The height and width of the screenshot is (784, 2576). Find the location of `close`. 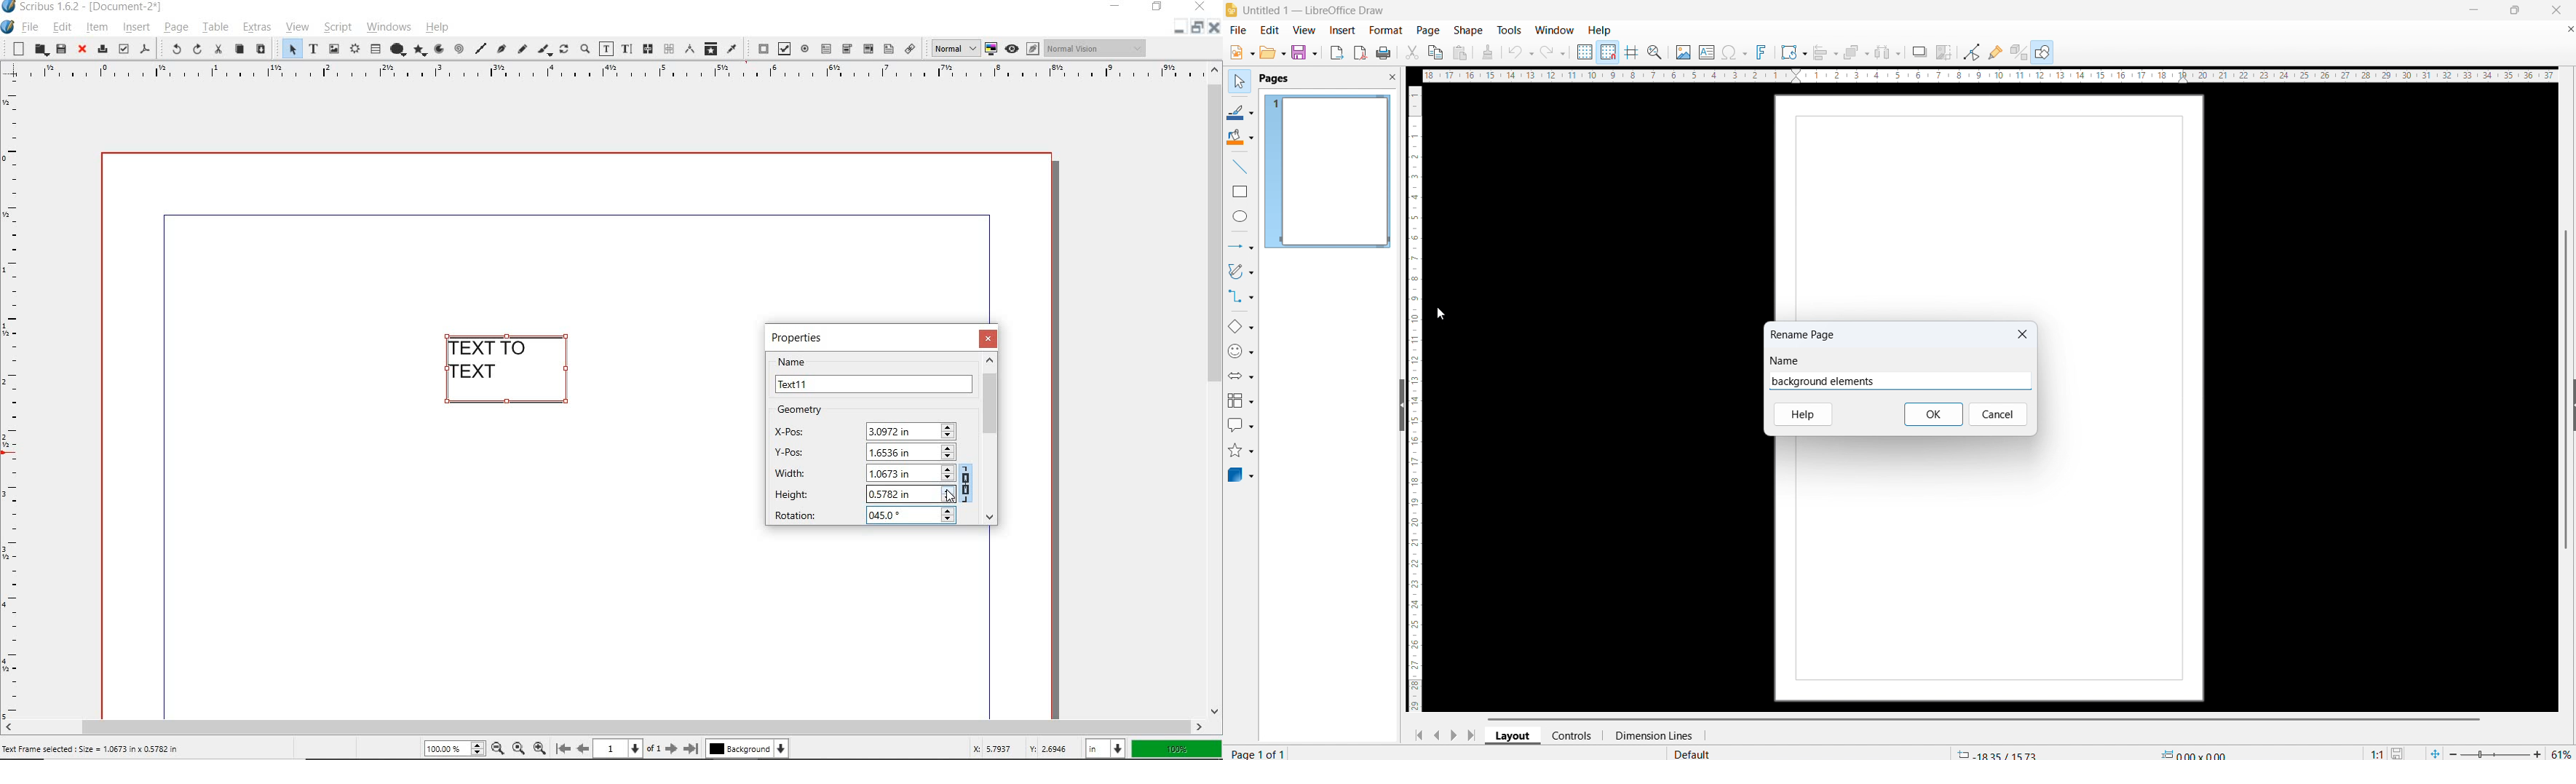

close is located at coordinates (1215, 31).